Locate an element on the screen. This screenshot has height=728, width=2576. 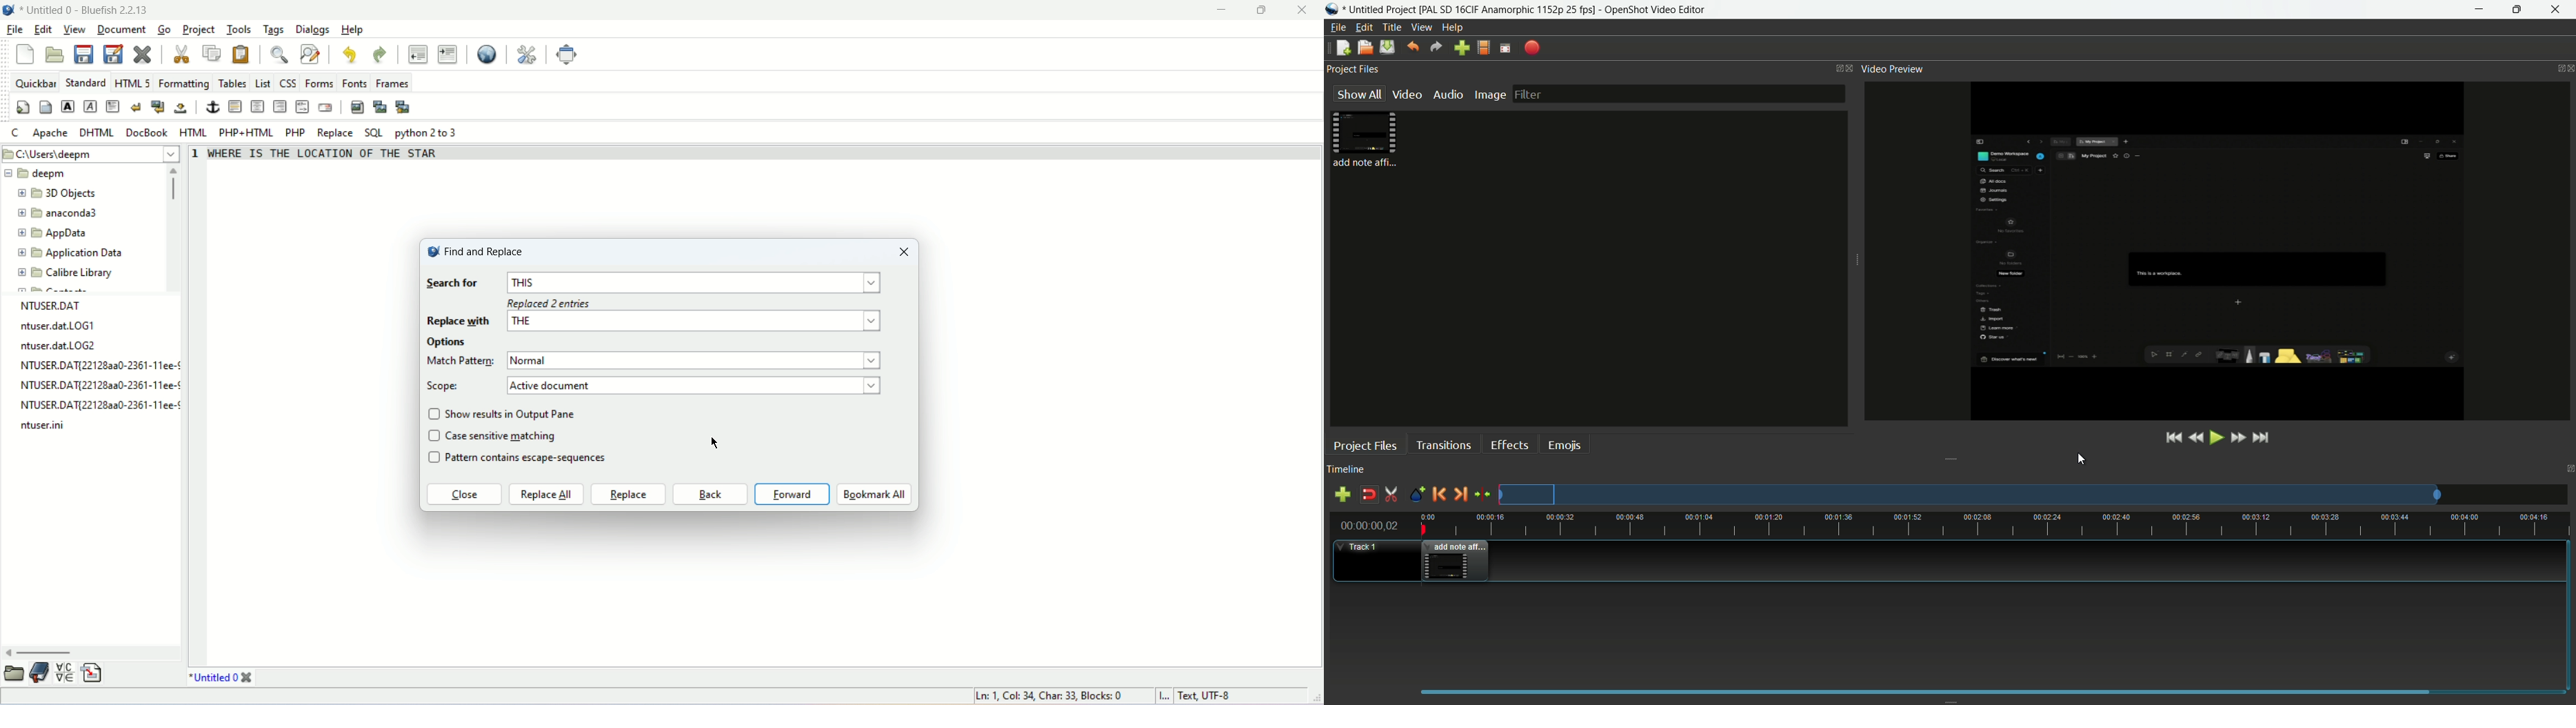
break and clear is located at coordinates (157, 106).